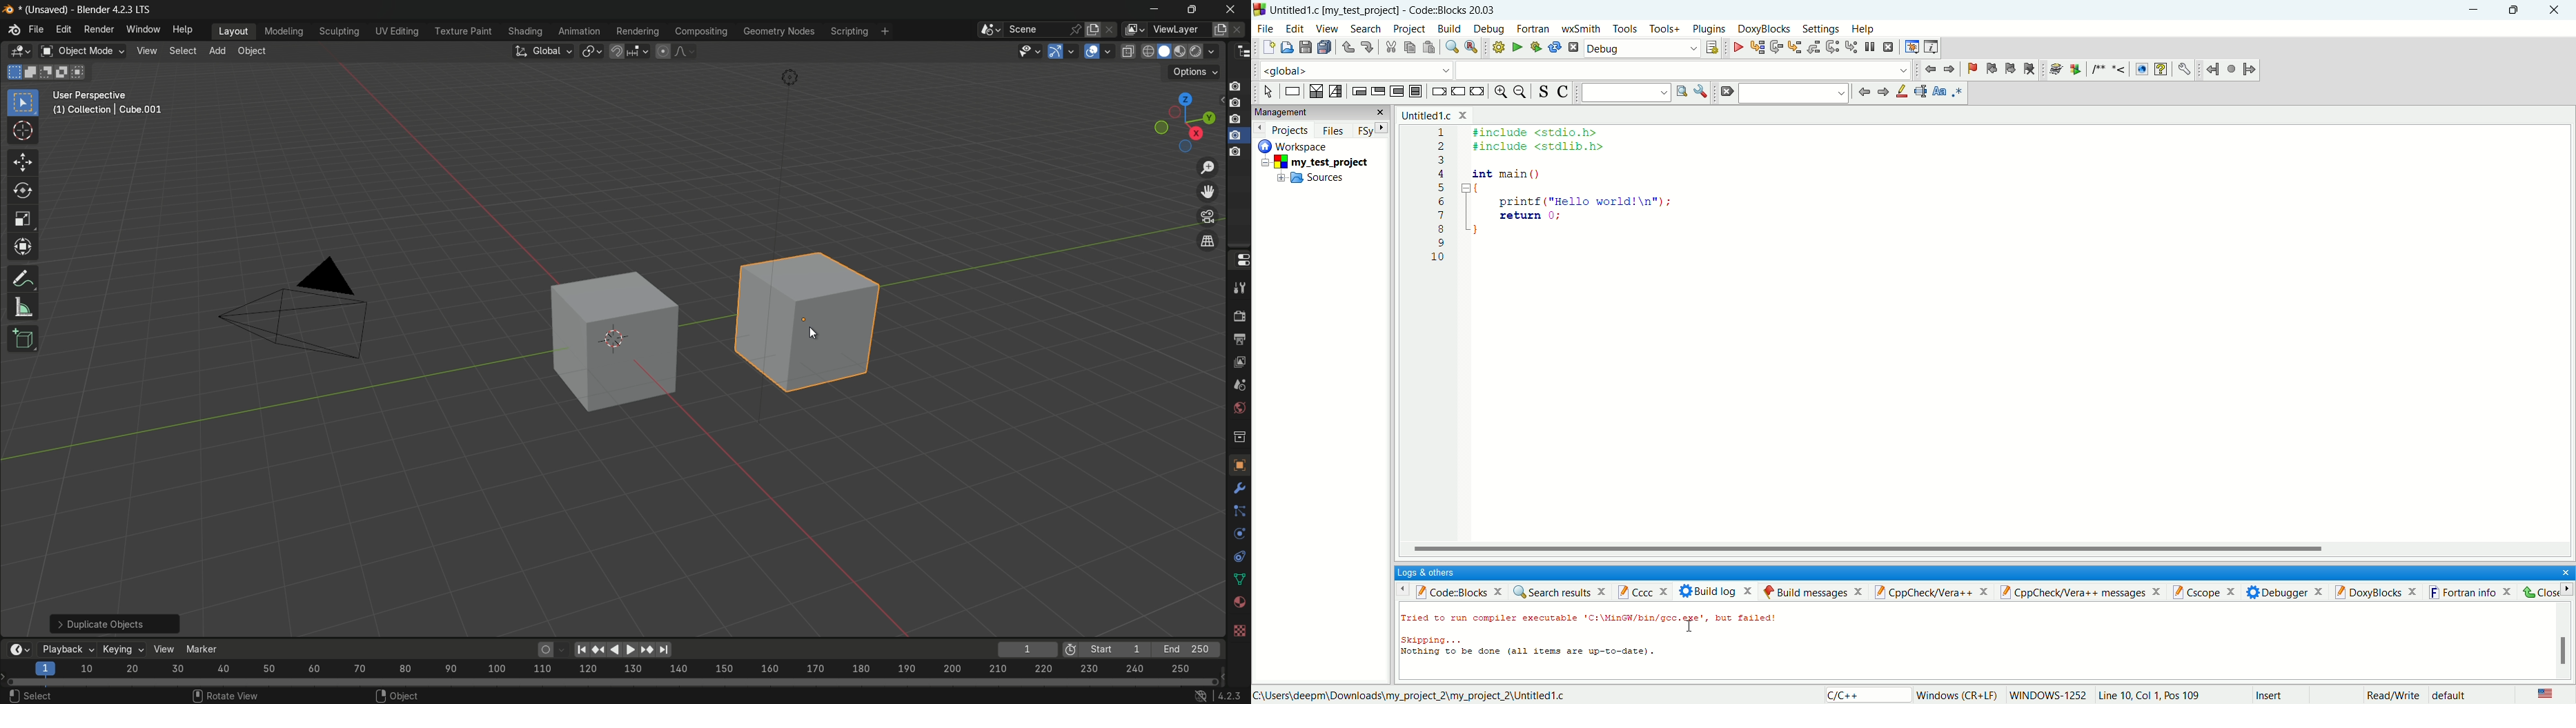 The width and height of the screenshot is (2576, 728). What do you see at coordinates (1239, 437) in the screenshot?
I see `collection` at bounding box center [1239, 437].